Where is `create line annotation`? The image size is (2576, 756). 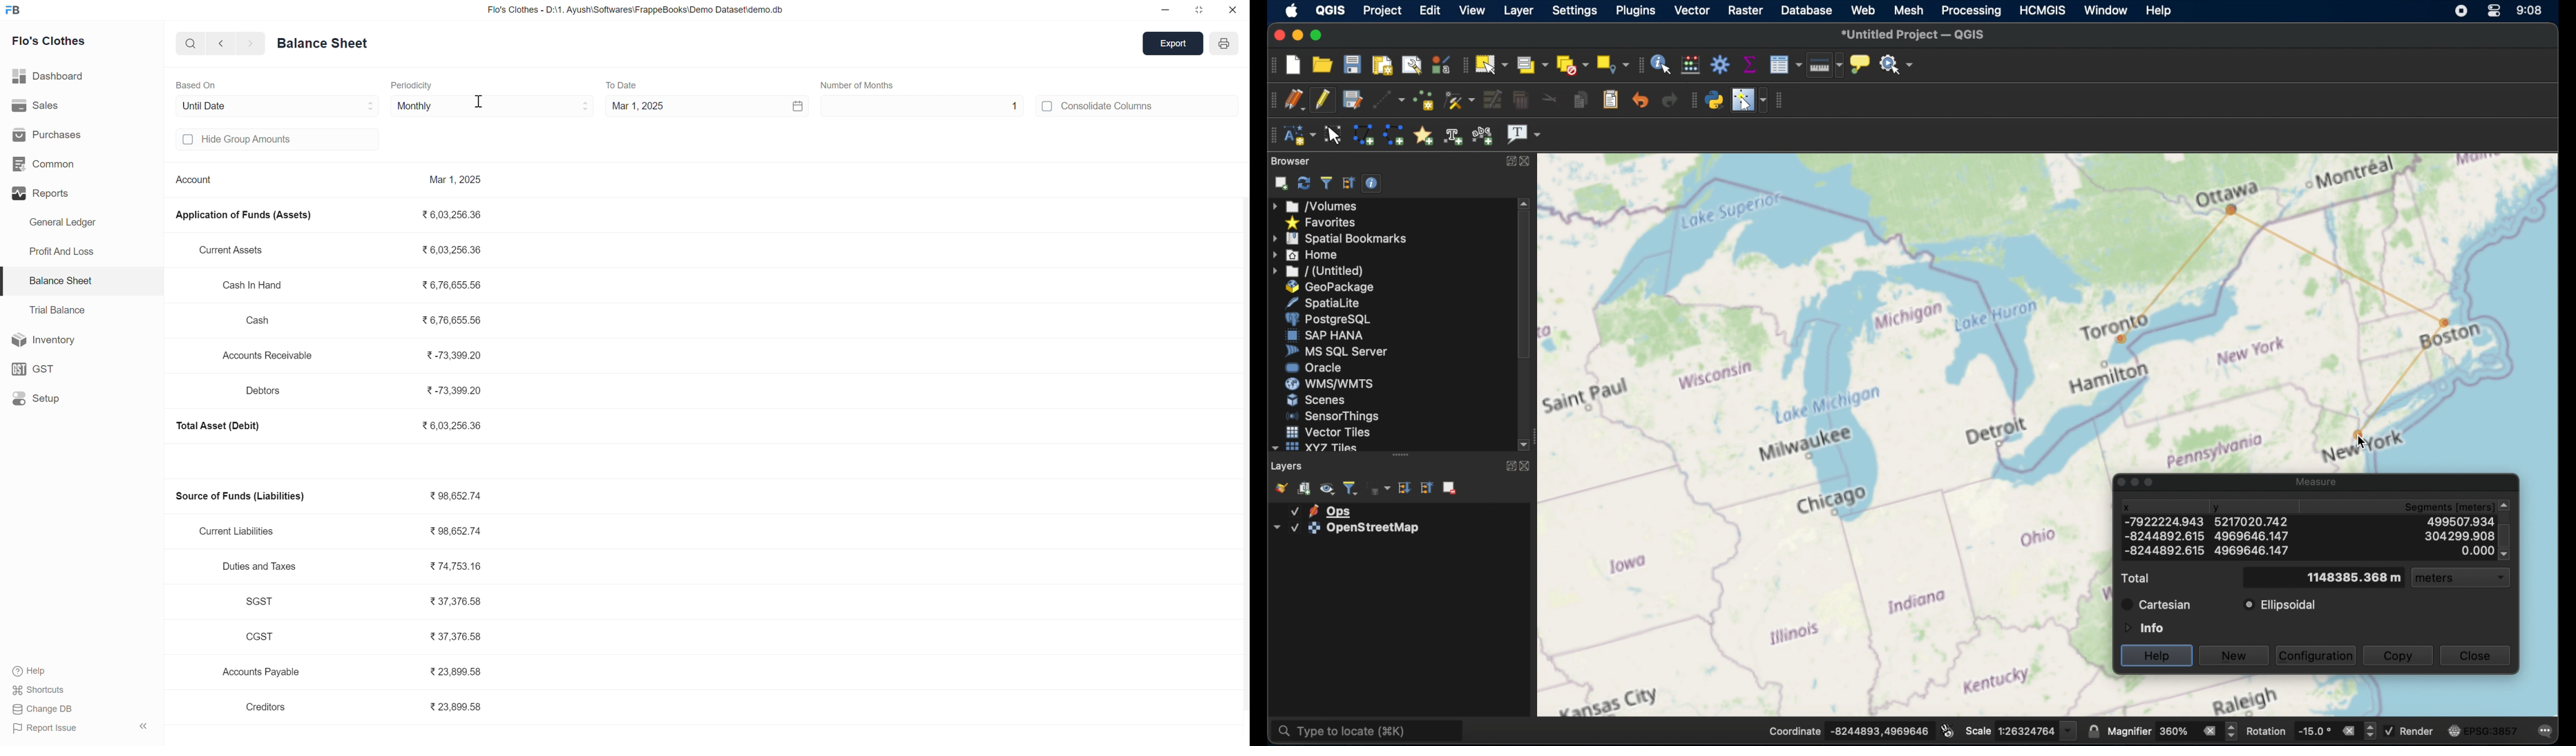 create line annotation is located at coordinates (1393, 135).